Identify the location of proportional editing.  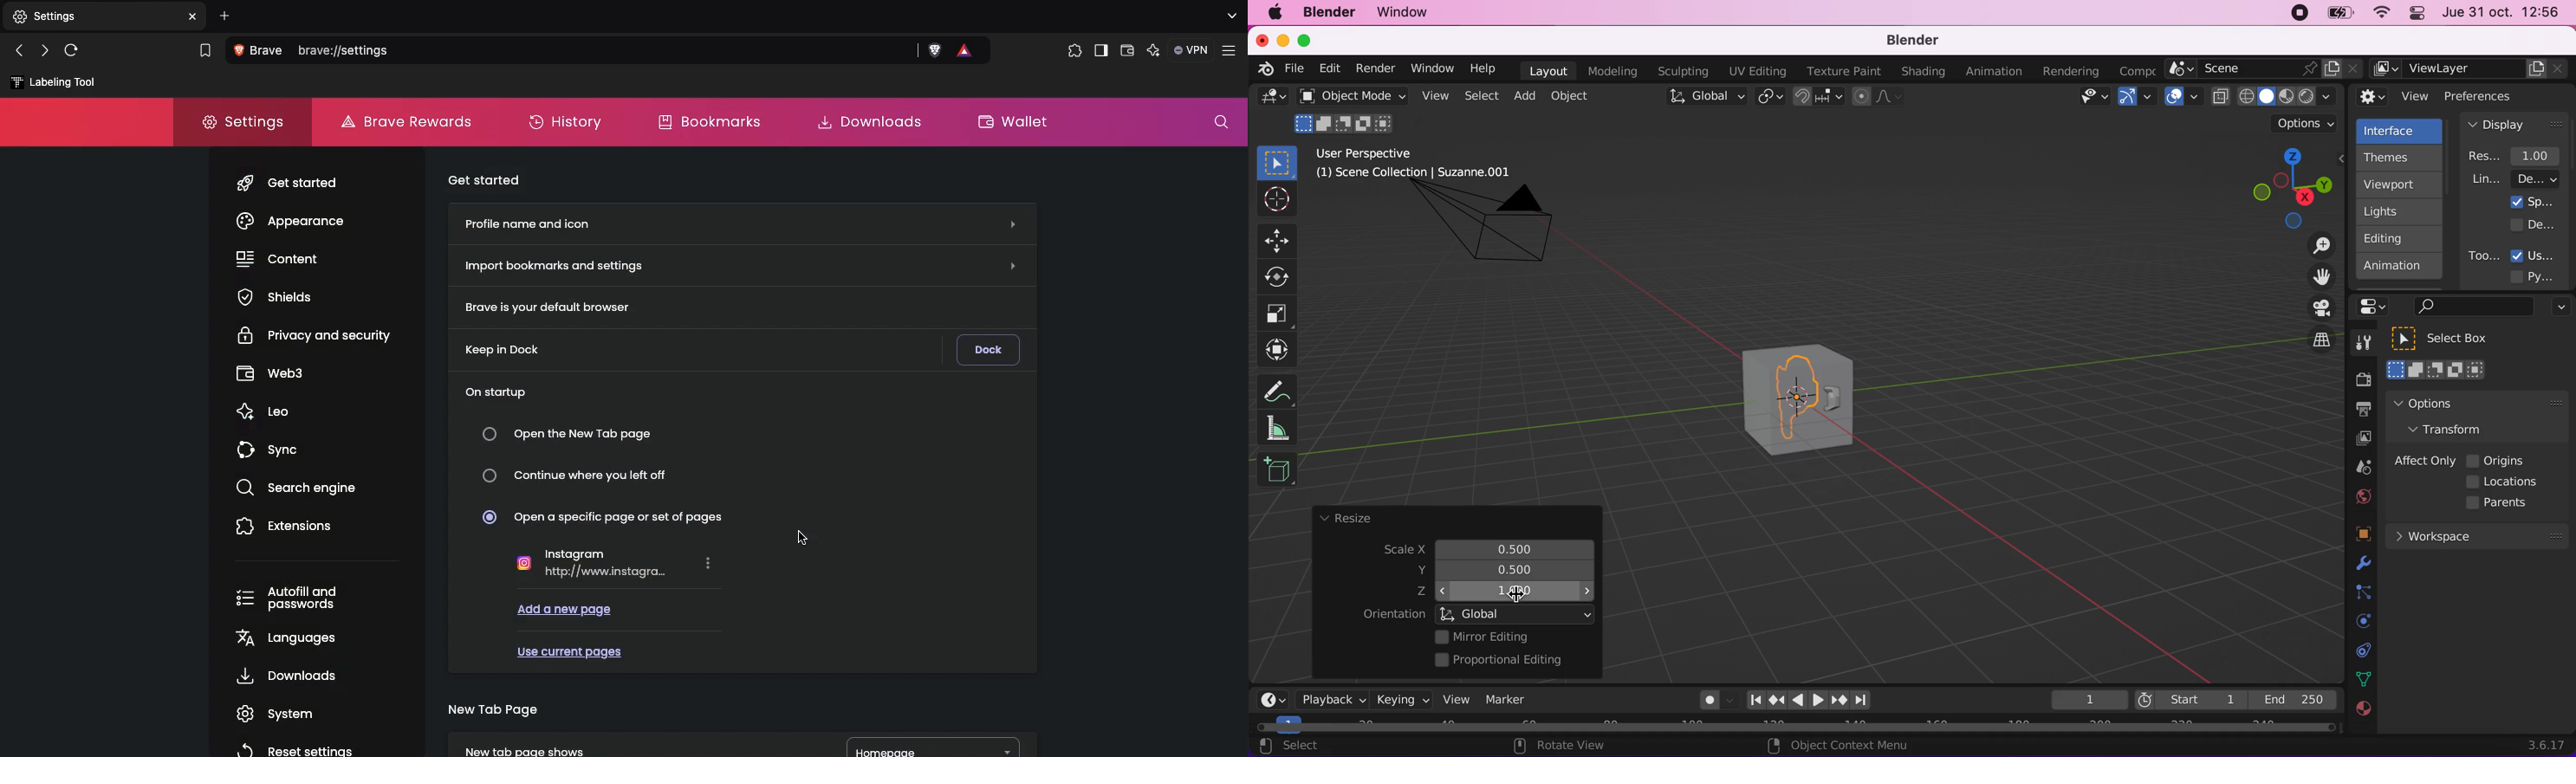
(1506, 661).